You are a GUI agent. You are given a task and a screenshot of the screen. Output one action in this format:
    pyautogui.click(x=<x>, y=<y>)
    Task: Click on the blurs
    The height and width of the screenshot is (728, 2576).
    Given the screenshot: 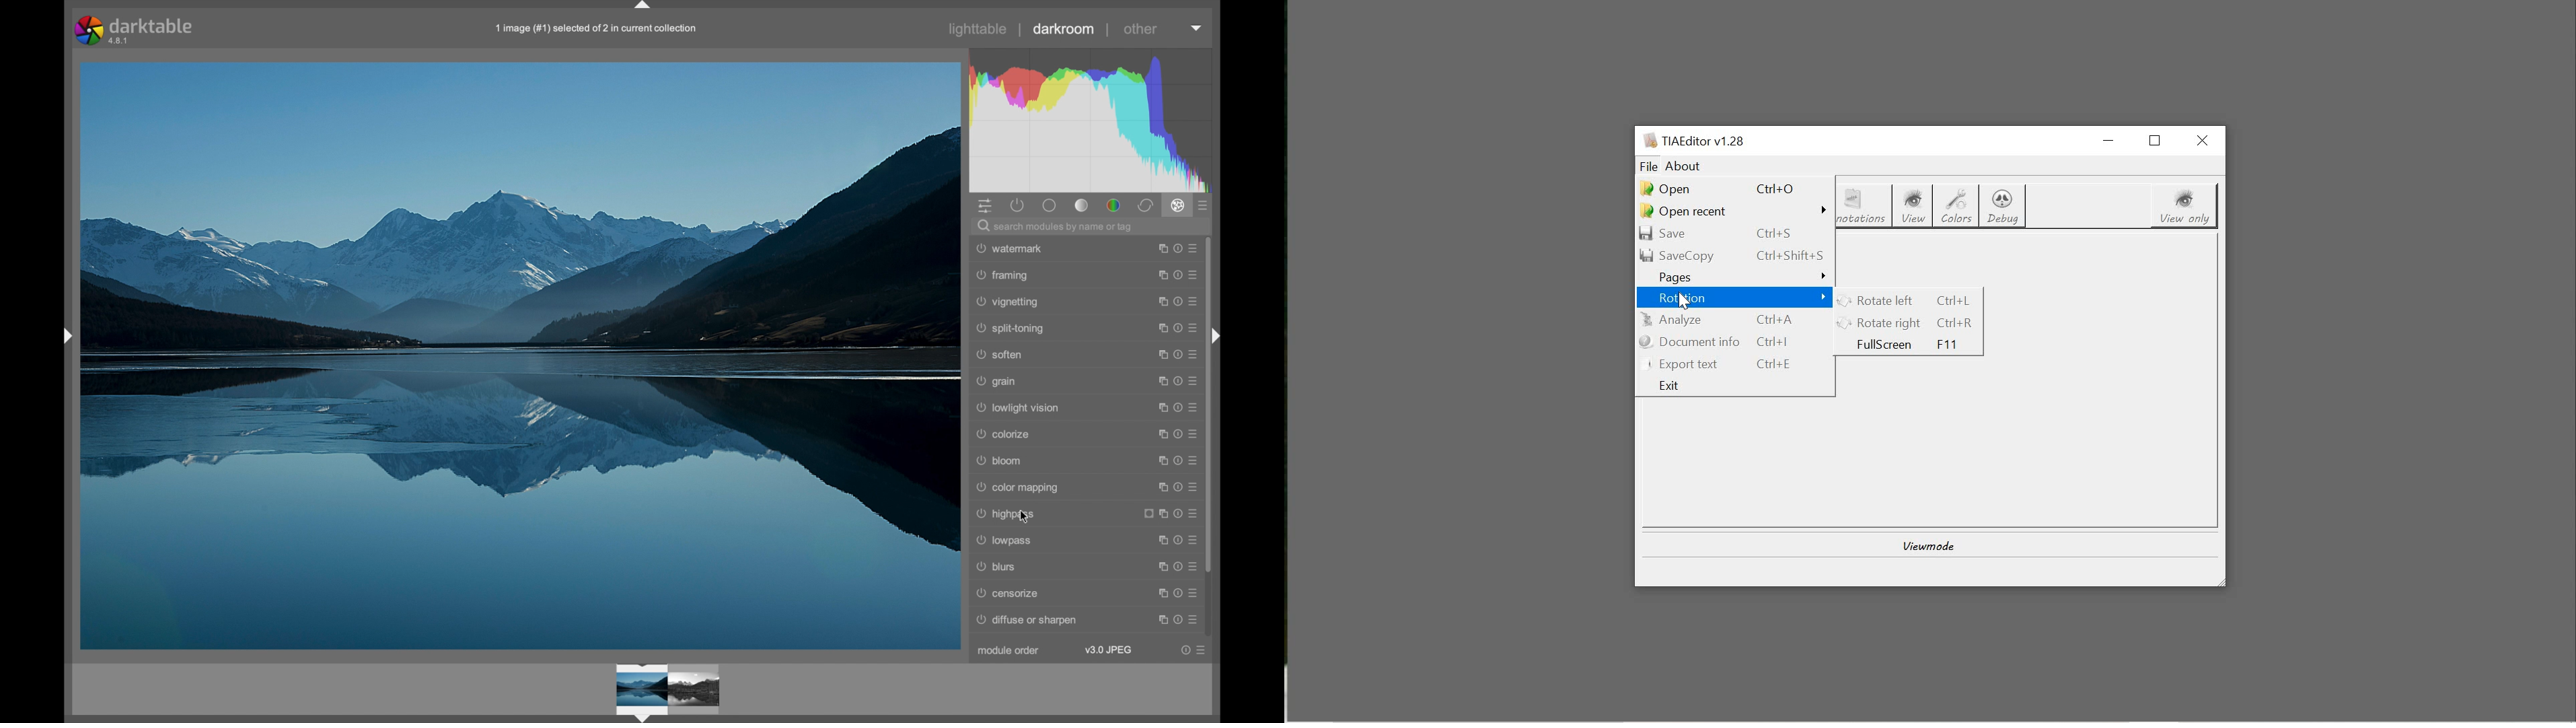 What is the action you would take?
    pyautogui.click(x=997, y=567)
    